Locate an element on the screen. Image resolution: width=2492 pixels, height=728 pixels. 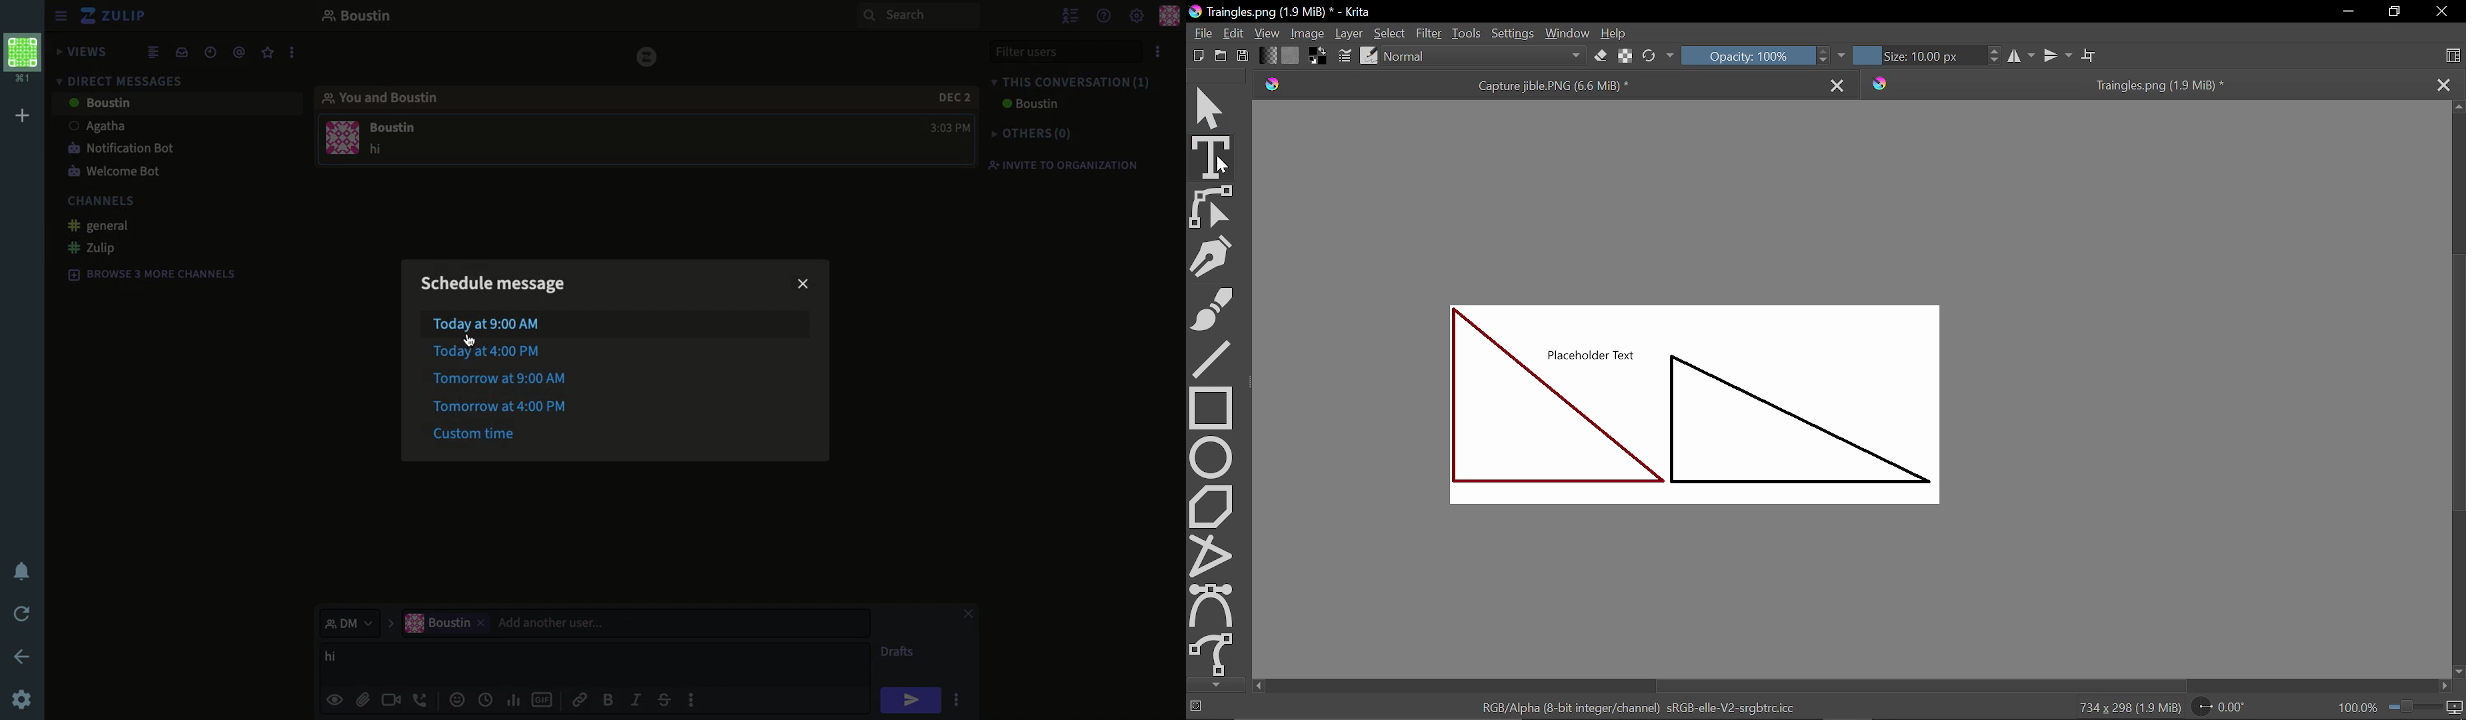
today at 4 is located at coordinates (492, 351).